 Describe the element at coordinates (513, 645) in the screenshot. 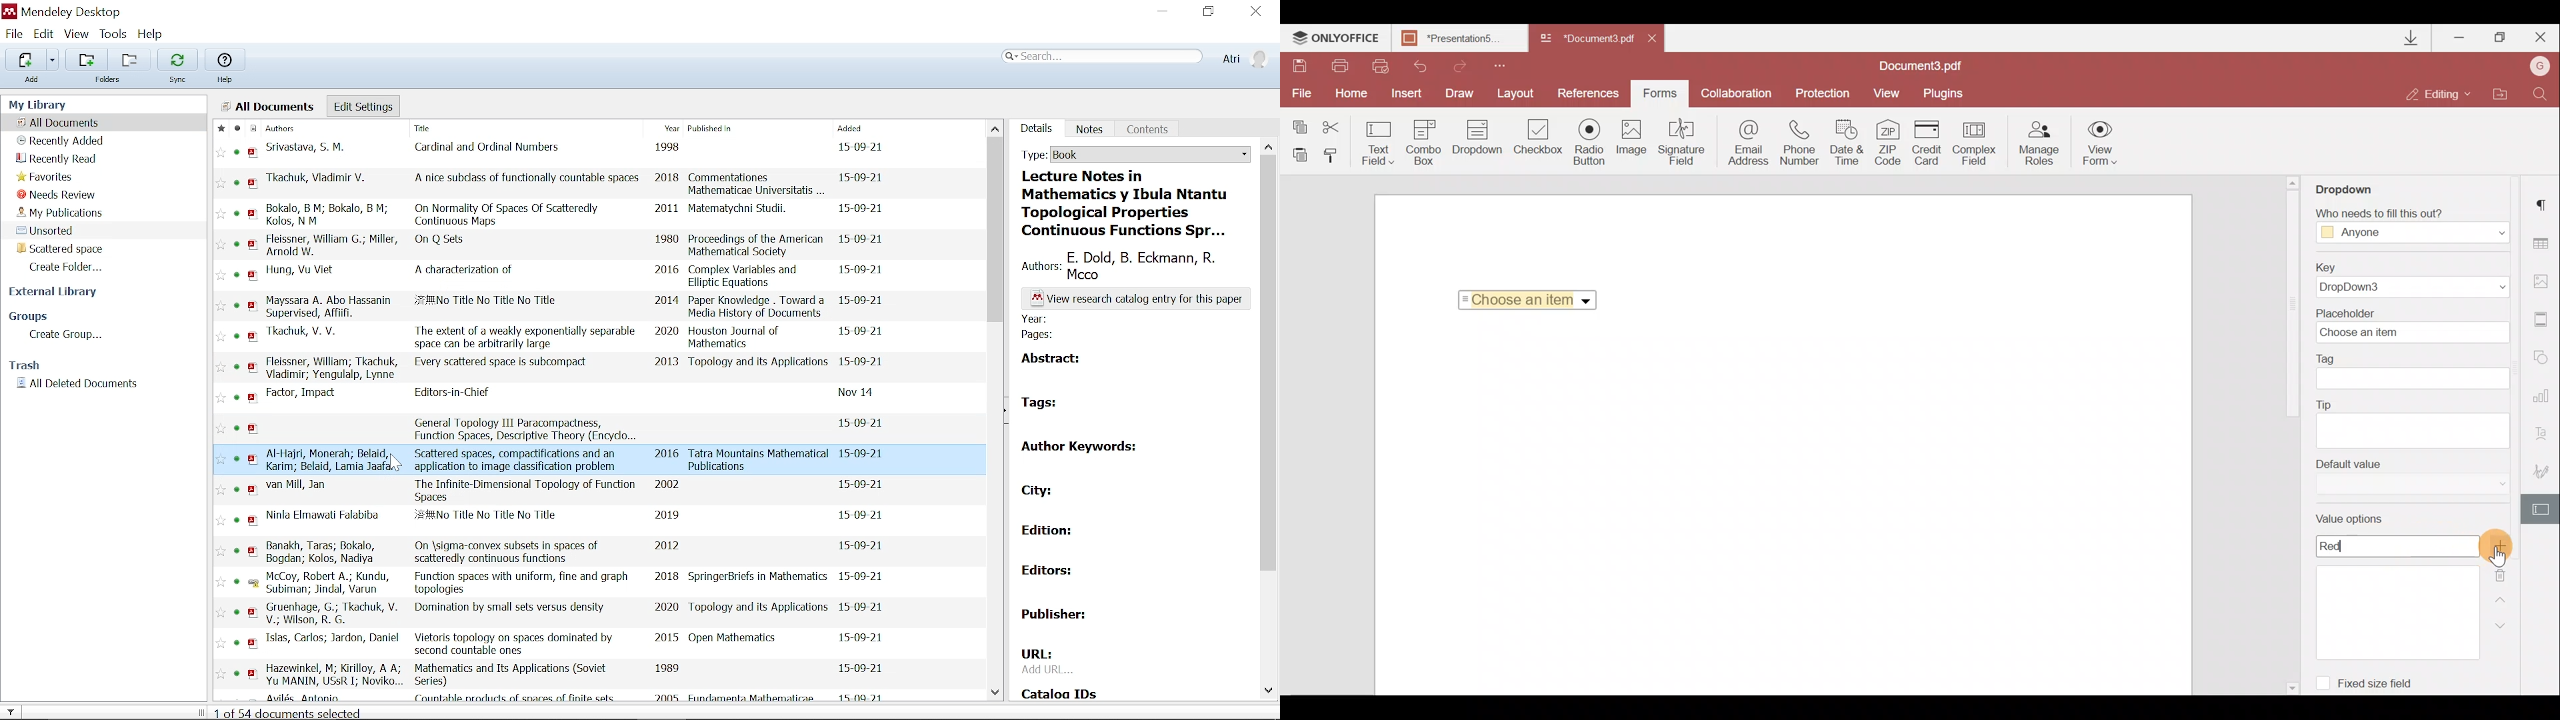

I see `title` at that location.